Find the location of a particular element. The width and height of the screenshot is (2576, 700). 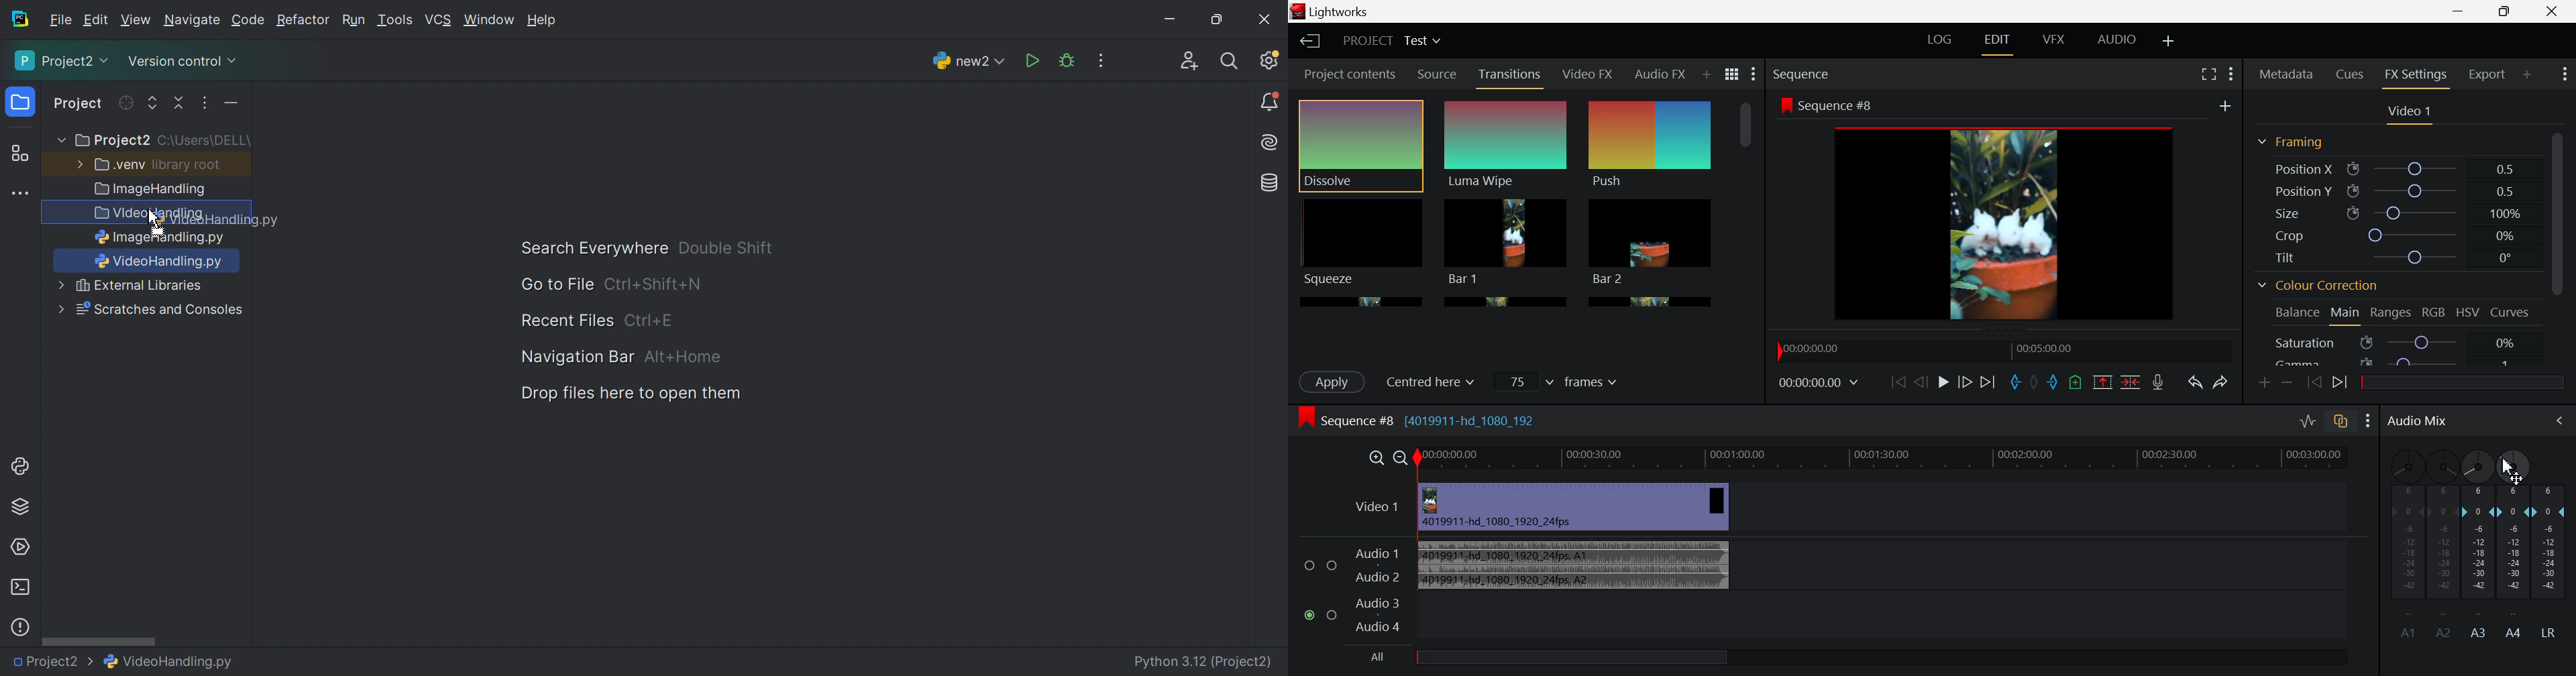

Add keyframe is located at coordinates (2262, 384).